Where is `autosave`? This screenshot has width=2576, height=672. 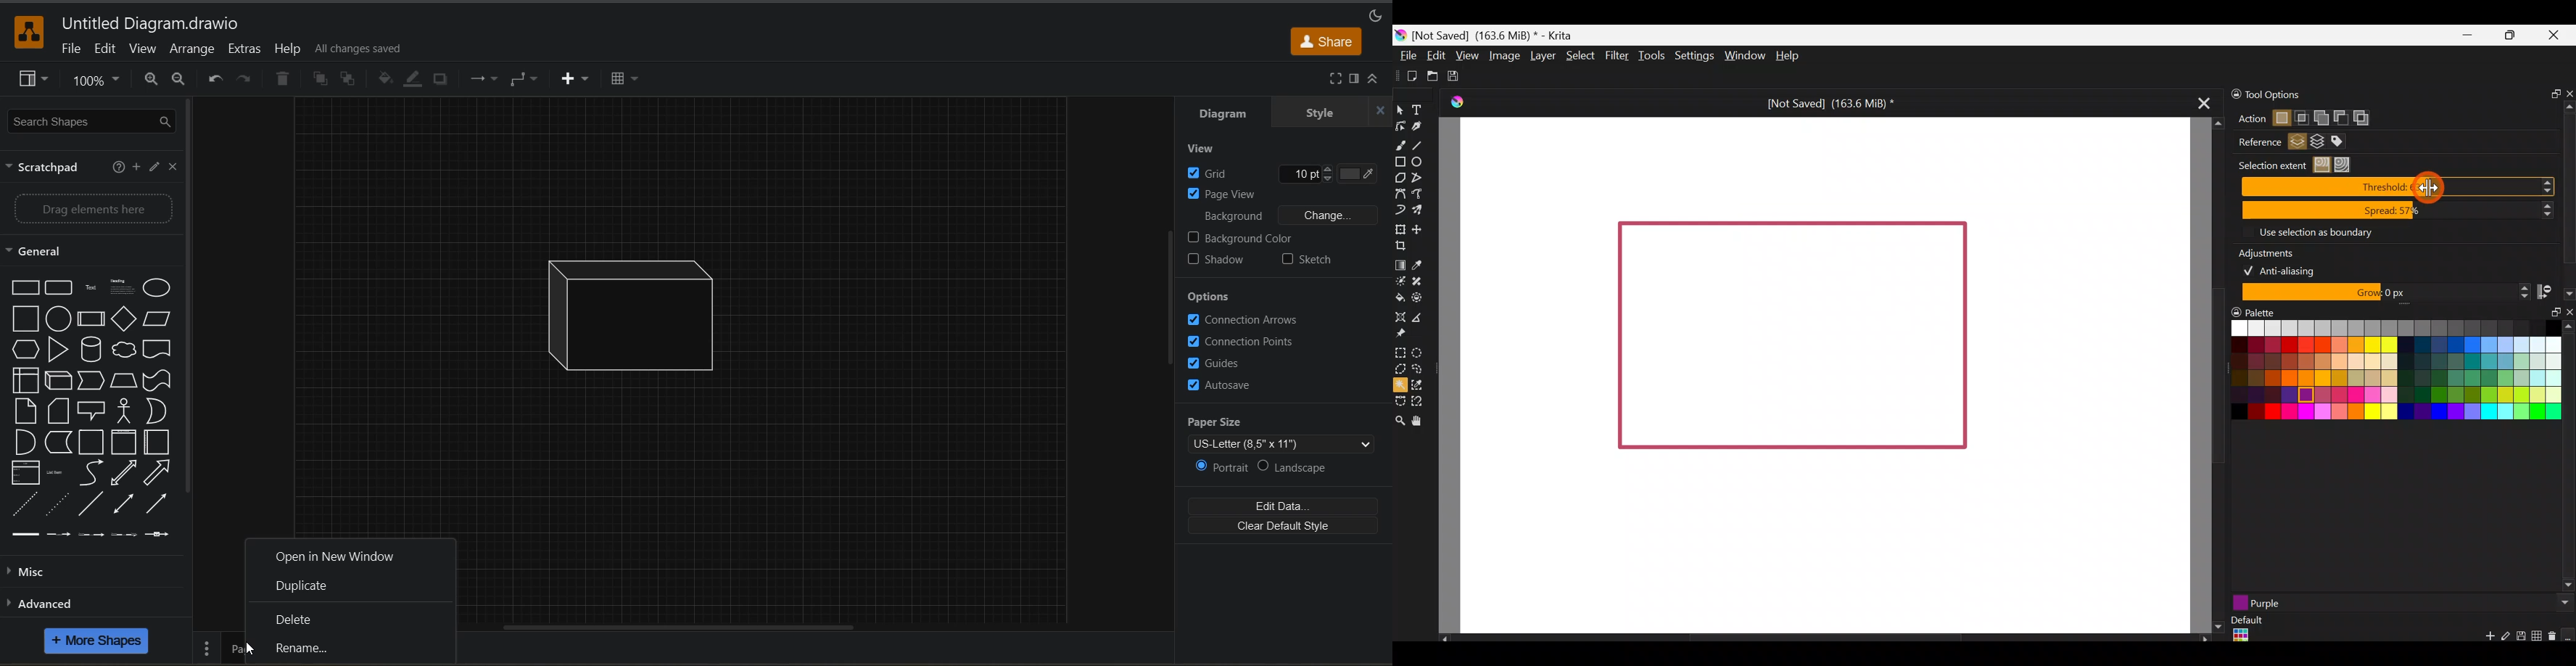
autosave is located at coordinates (1222, 387).